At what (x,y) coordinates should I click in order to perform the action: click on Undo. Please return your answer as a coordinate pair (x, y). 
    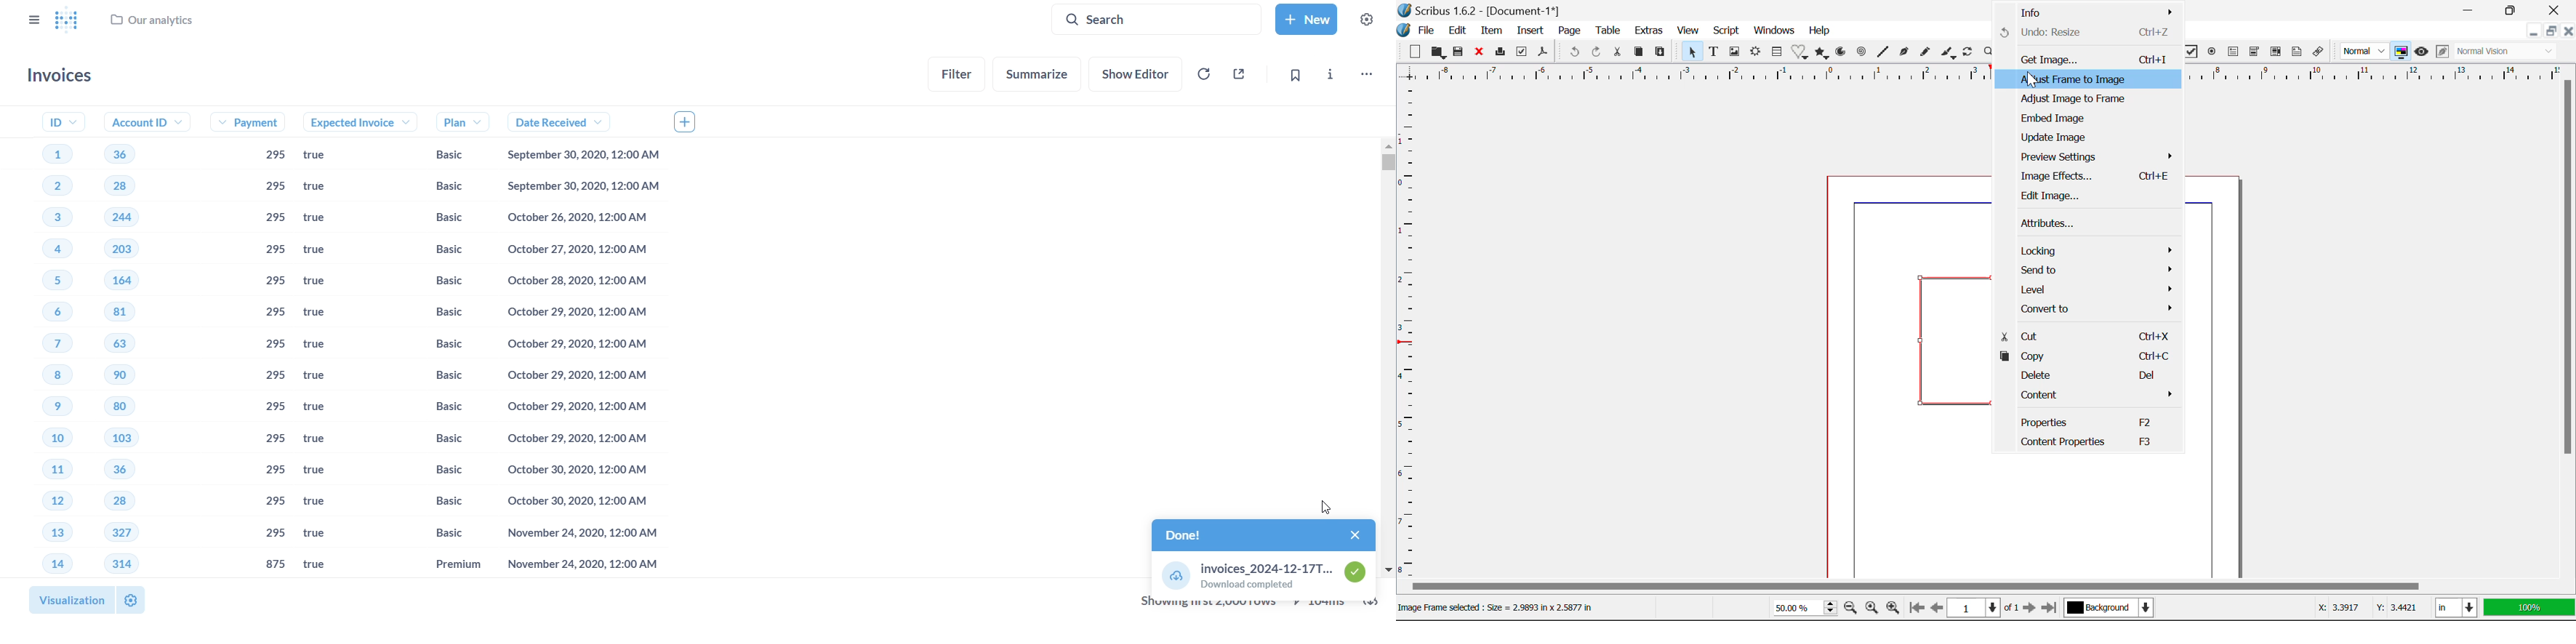
    Looking at the image, I should click on (1574, 52).